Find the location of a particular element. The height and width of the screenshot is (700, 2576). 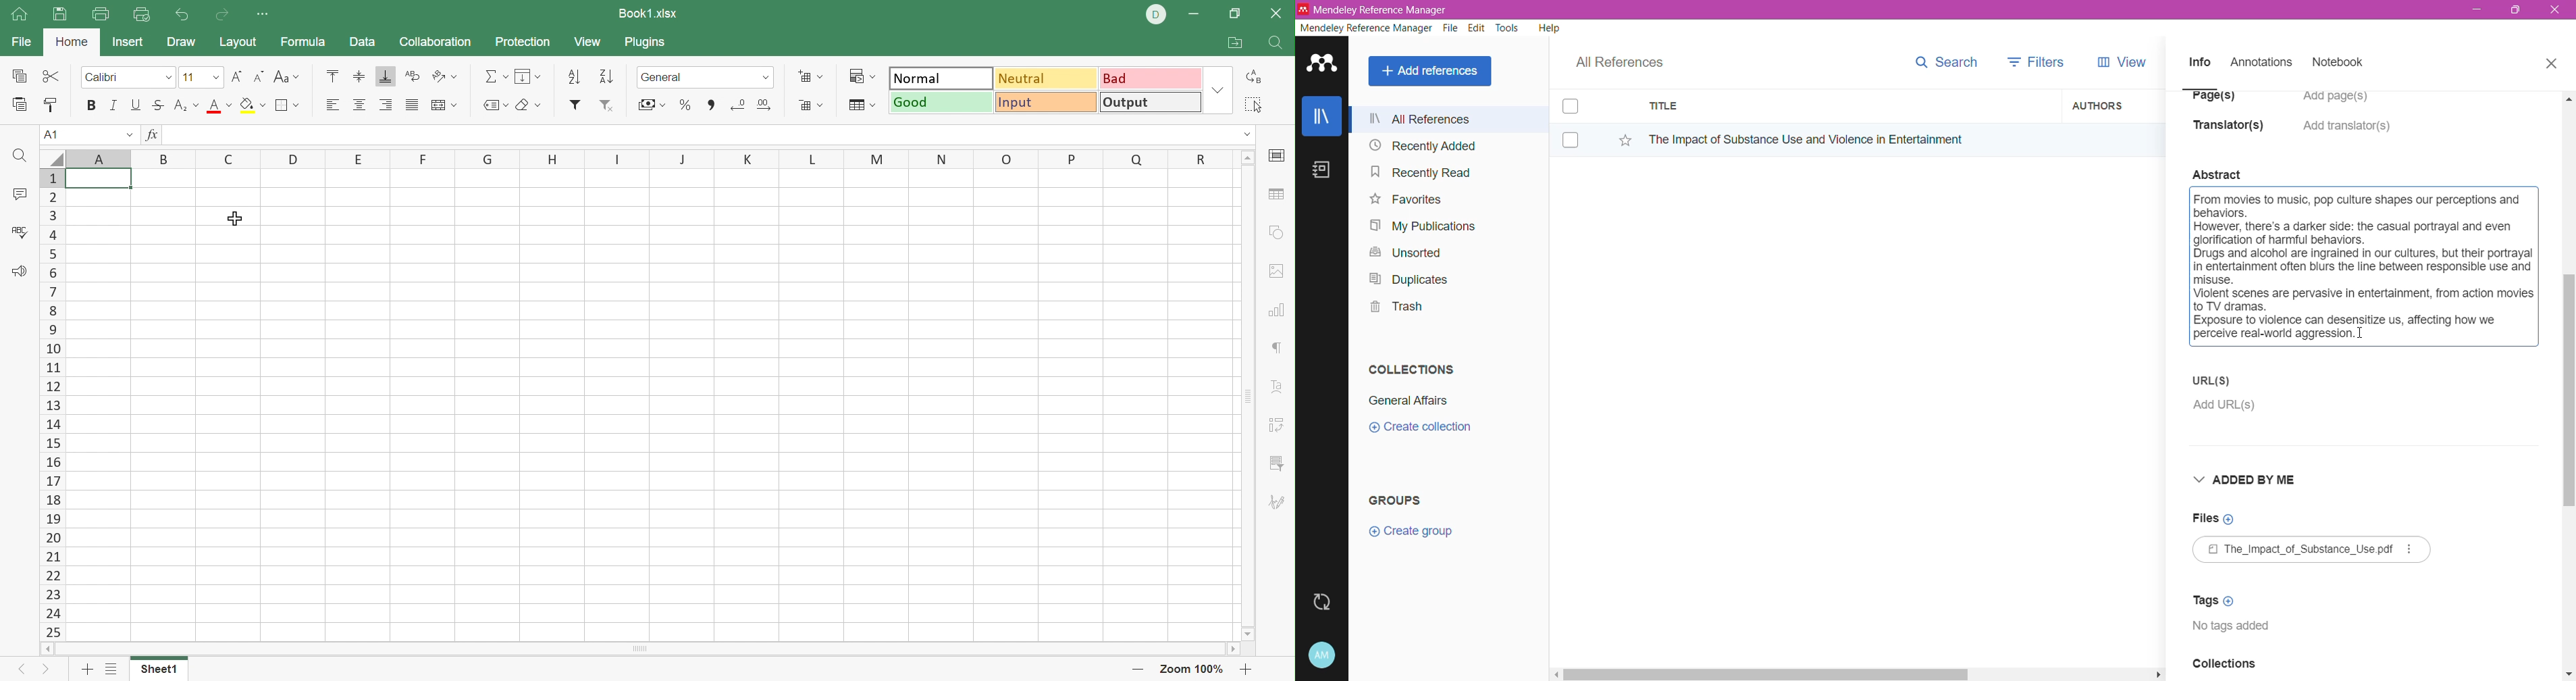

Click to Add Pages is located at coordinates (2342, 103).